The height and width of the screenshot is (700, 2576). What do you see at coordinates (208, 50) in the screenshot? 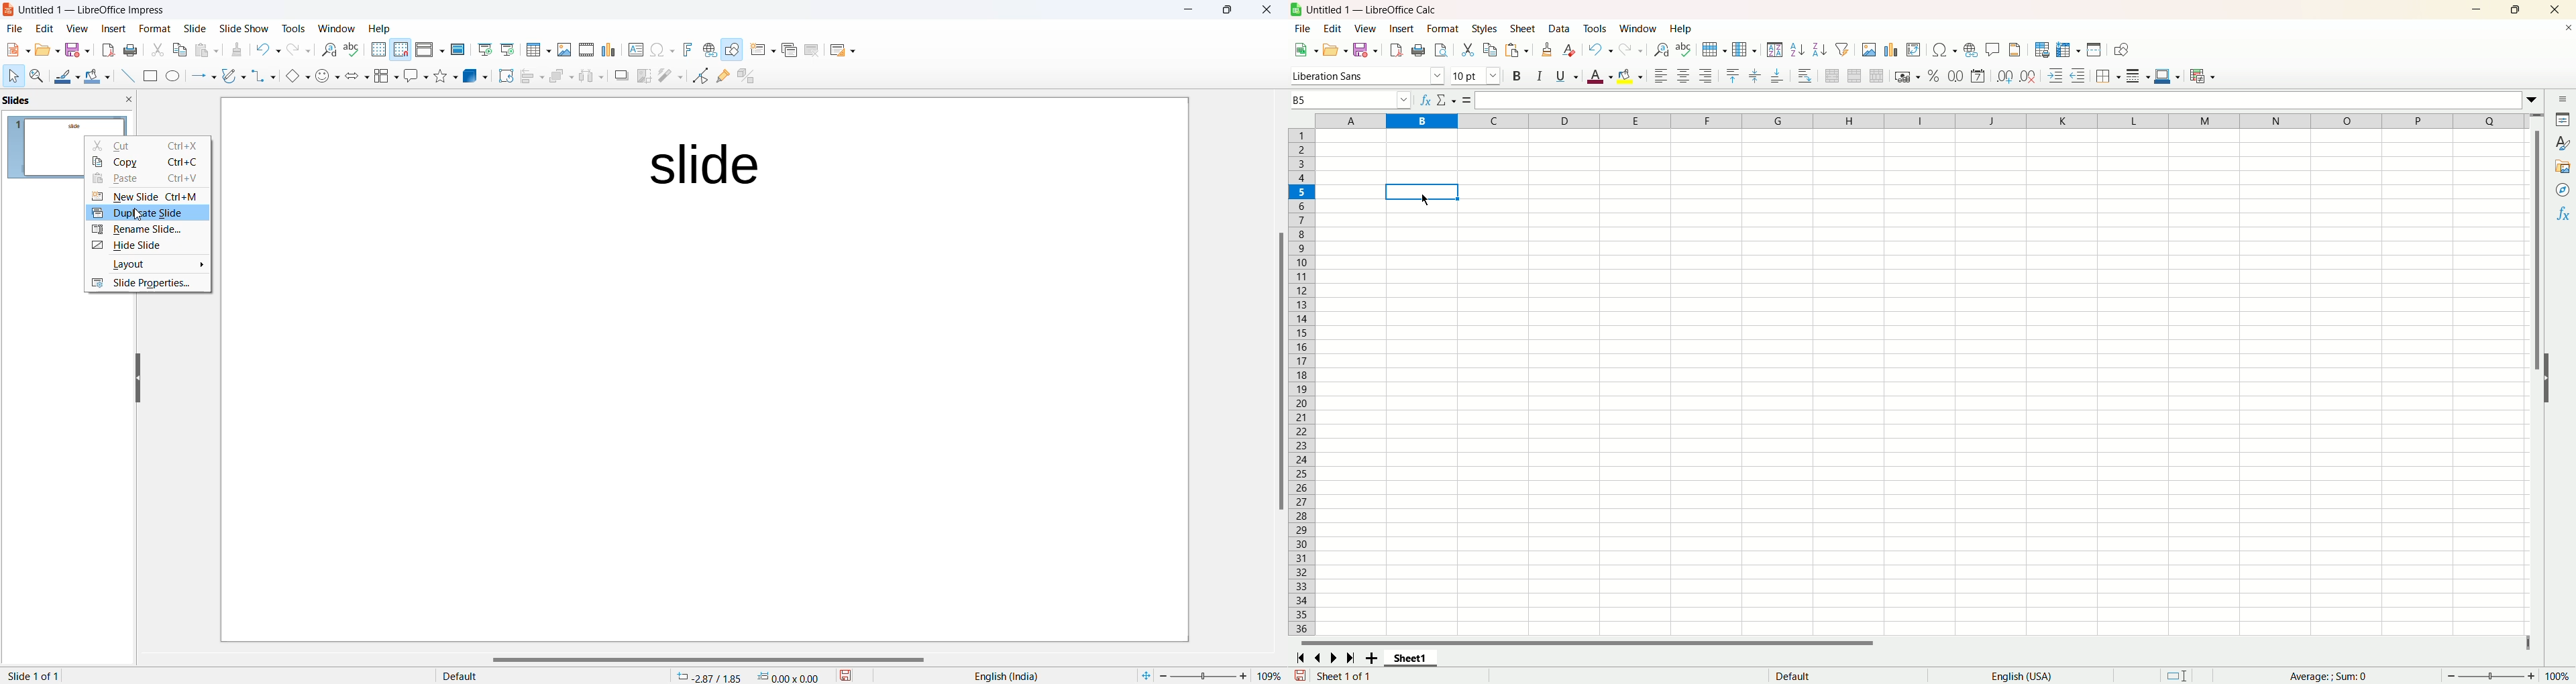
I see `Paste options` at bounding box center [208, 50].